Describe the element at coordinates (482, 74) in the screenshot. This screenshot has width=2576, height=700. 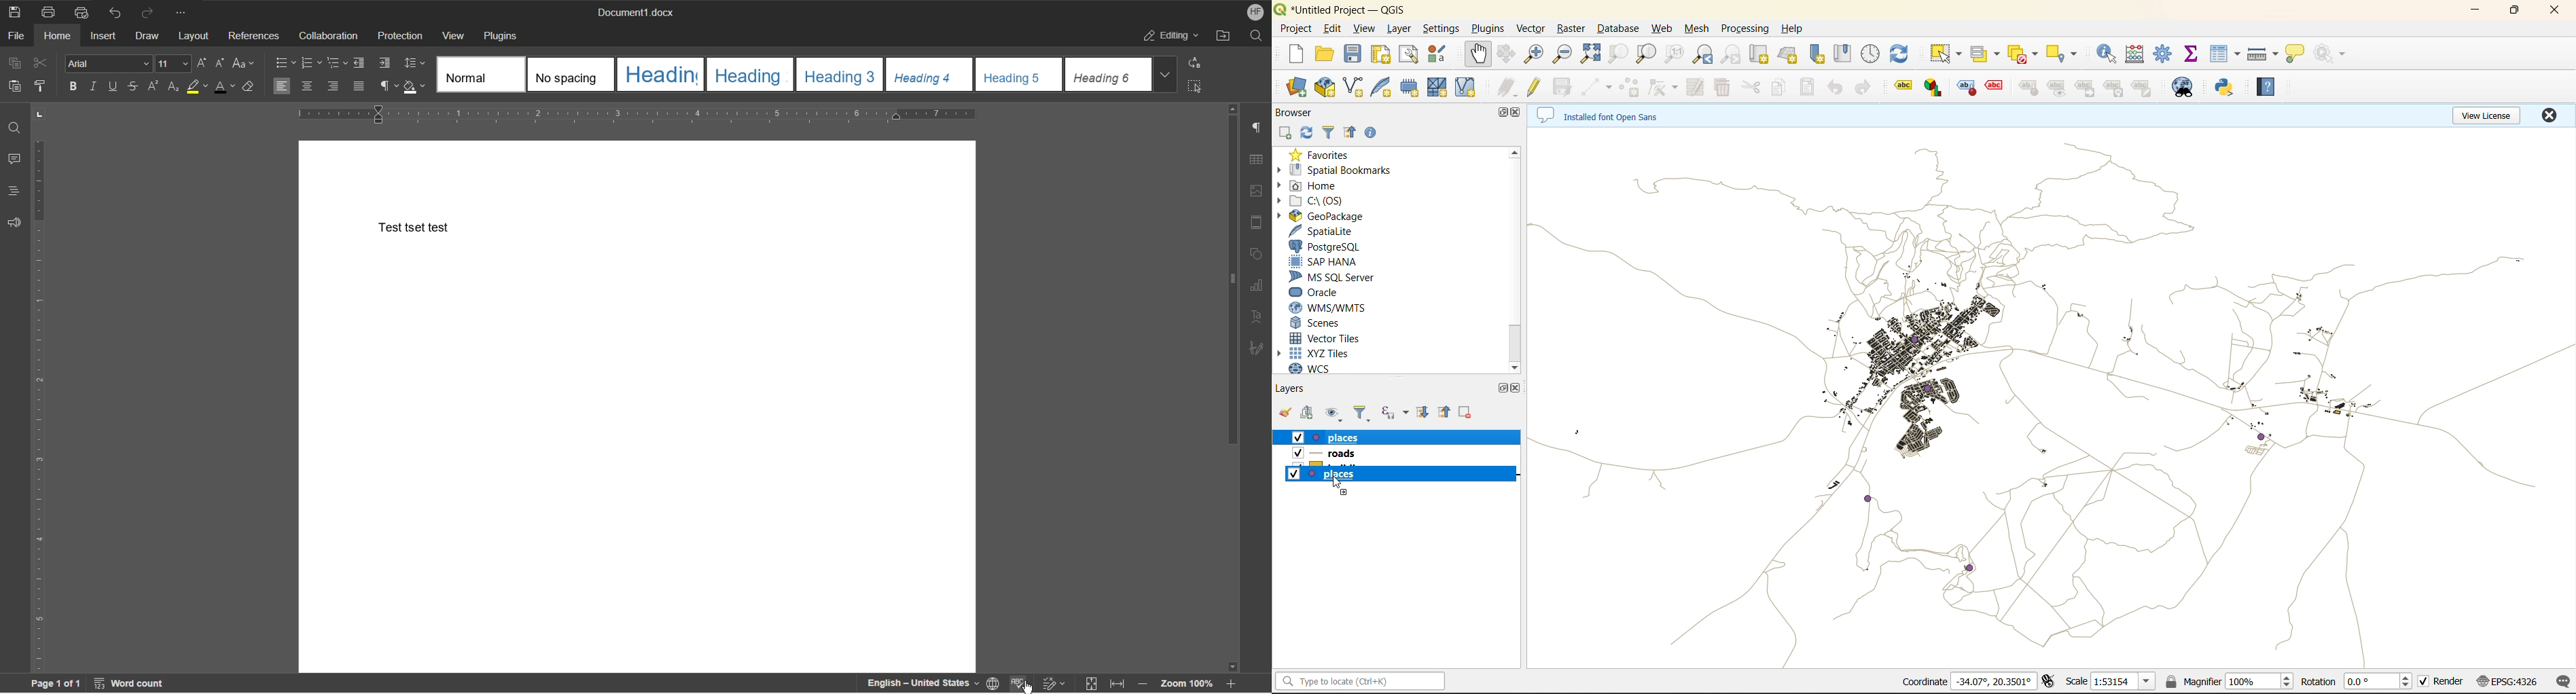
I see `Normal` at that location.